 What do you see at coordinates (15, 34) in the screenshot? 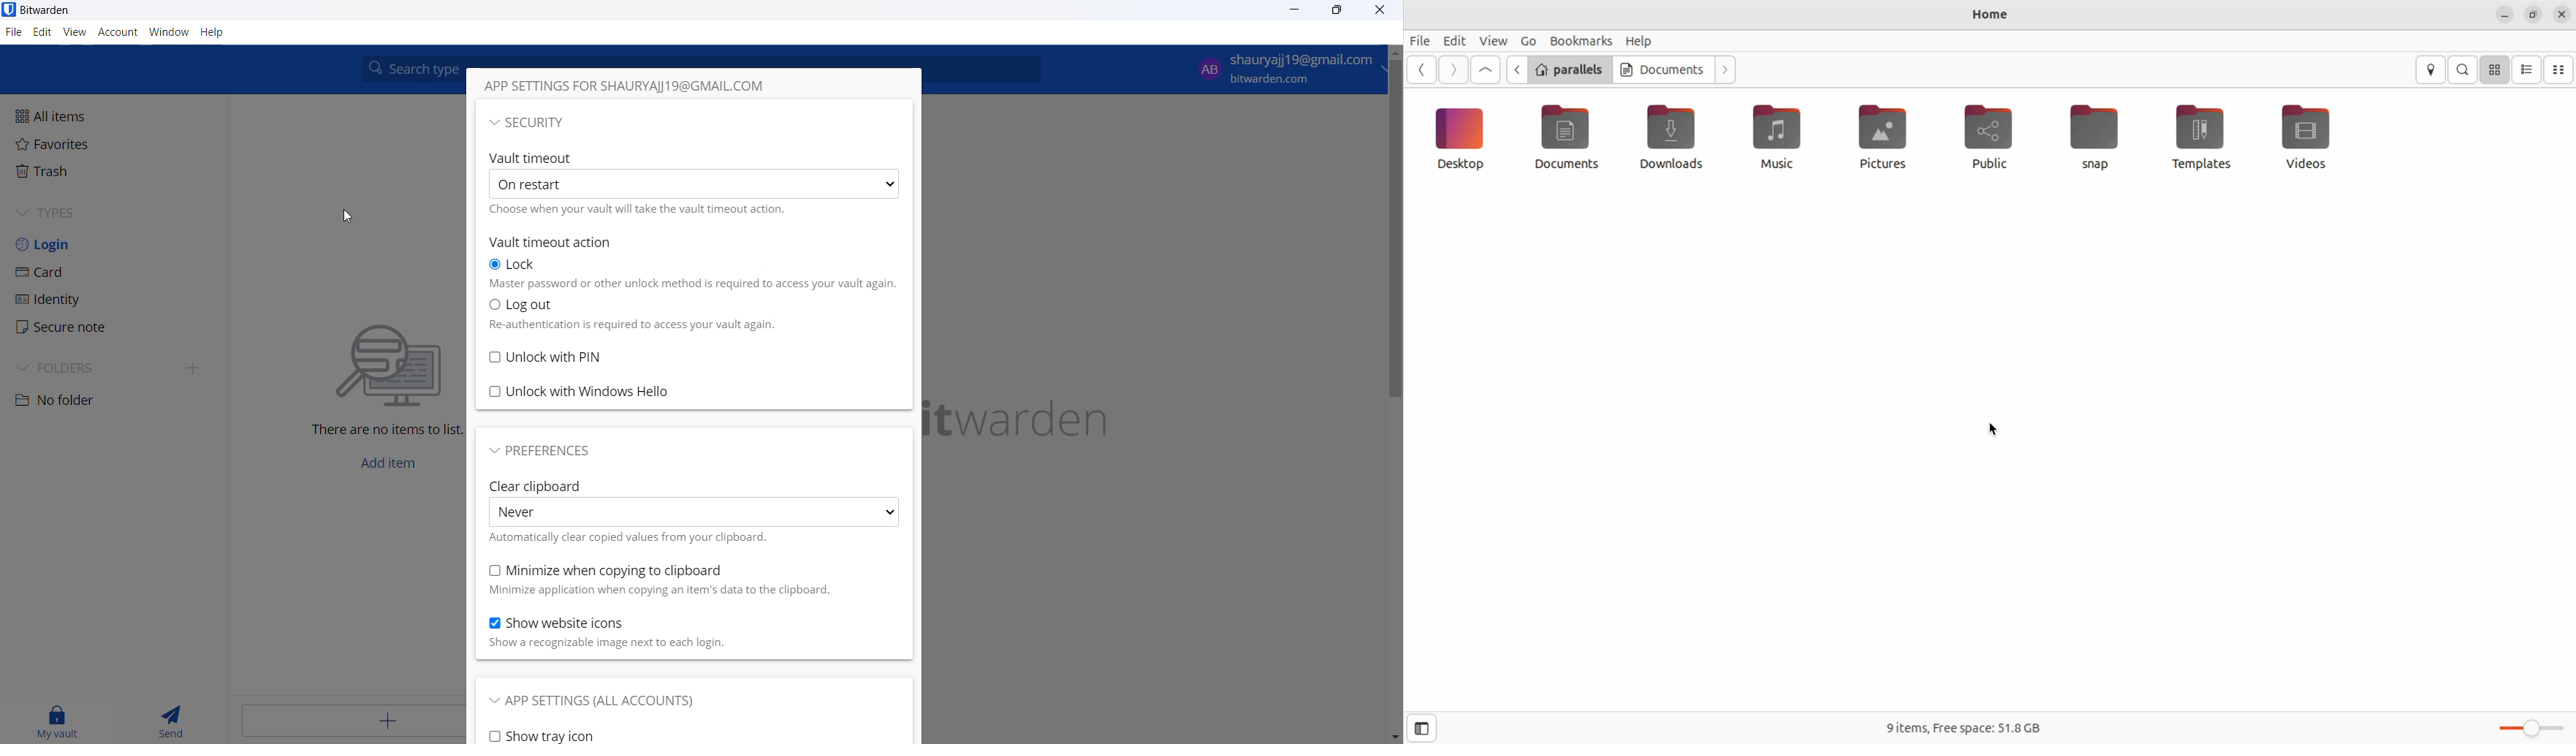
I see `file` at bounding box center [15, 34].